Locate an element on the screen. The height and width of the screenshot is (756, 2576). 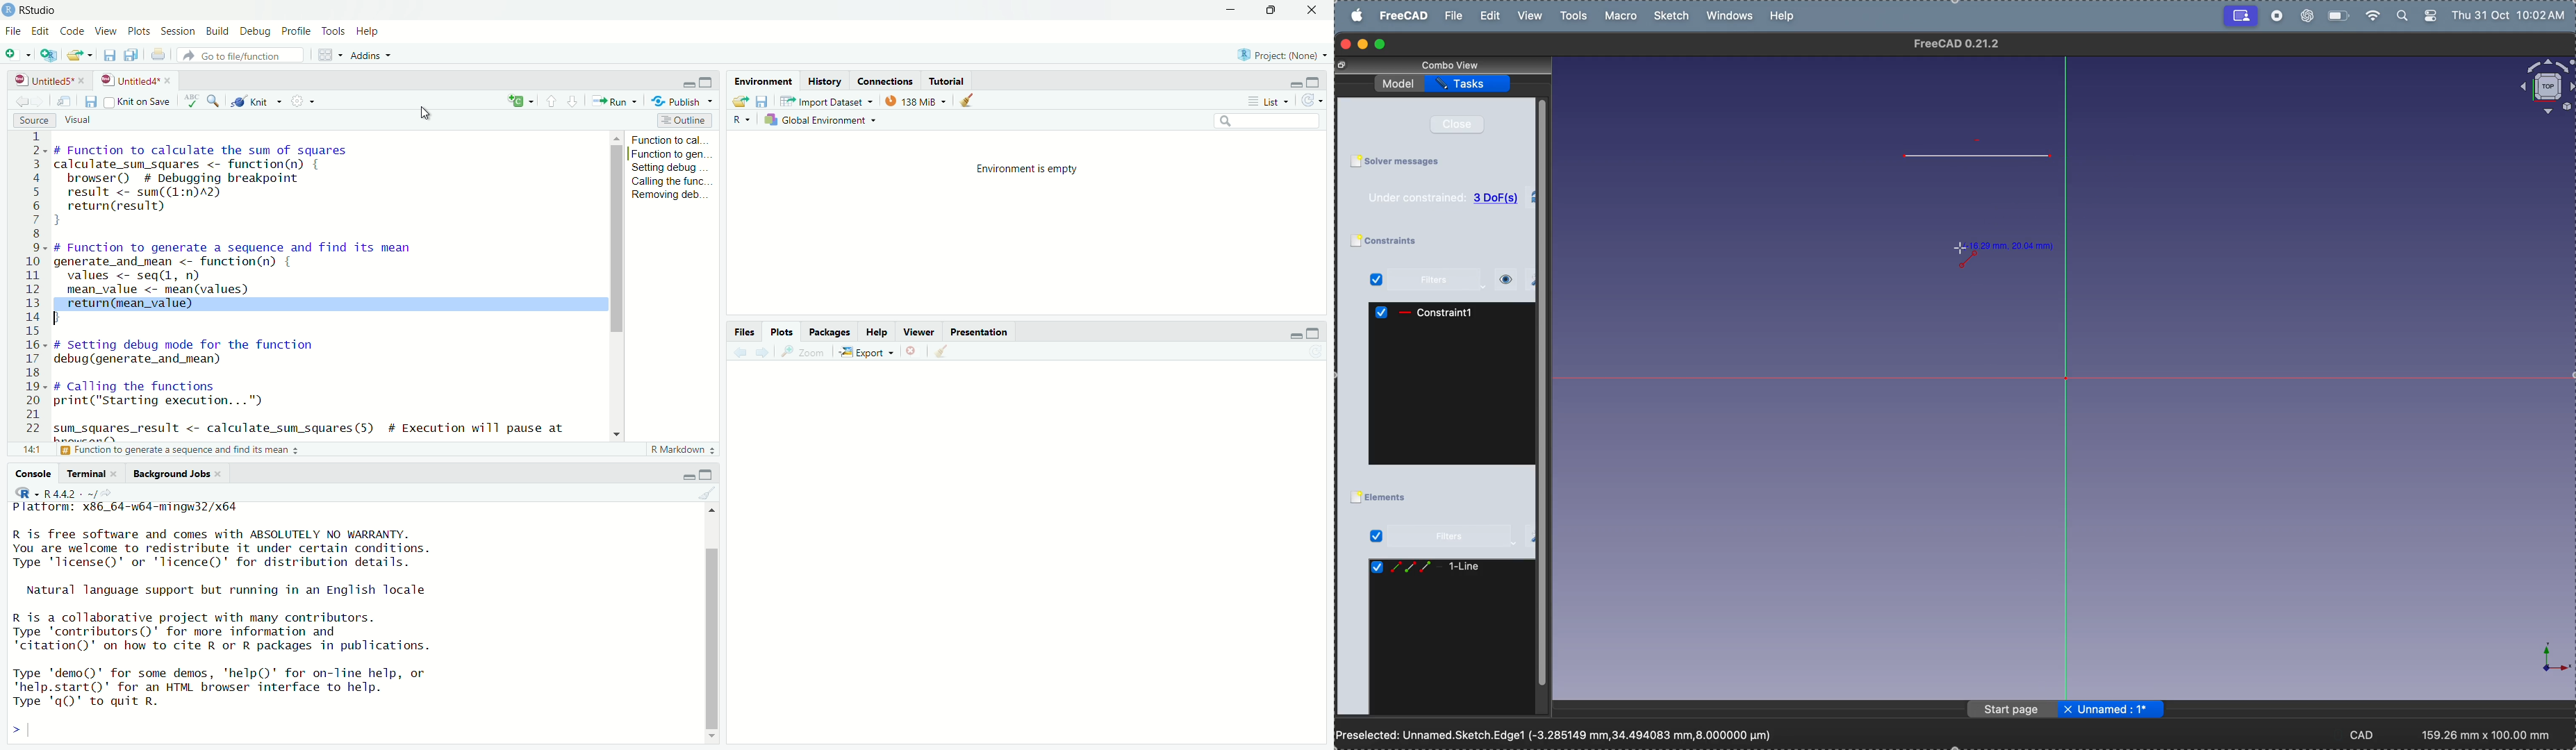
Natural language support but running in an English locale is located at coordinates (224, 589).